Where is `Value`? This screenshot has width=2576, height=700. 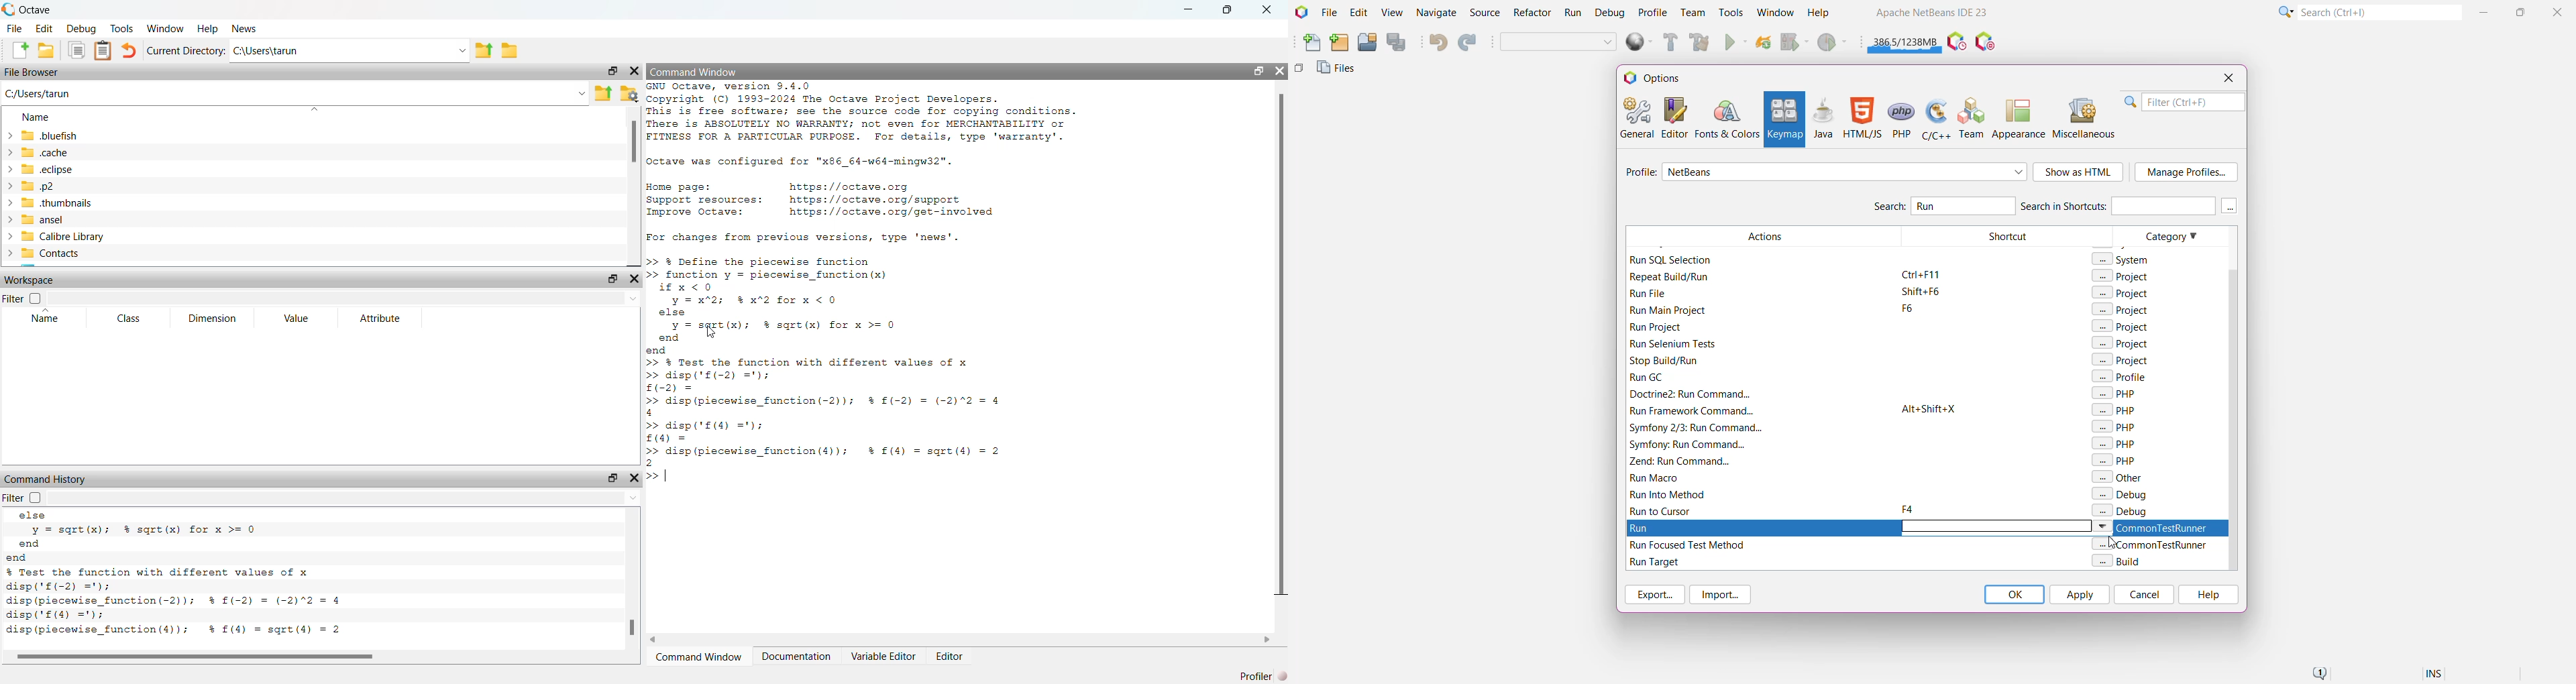
Value is located at coordinates (297, 319).